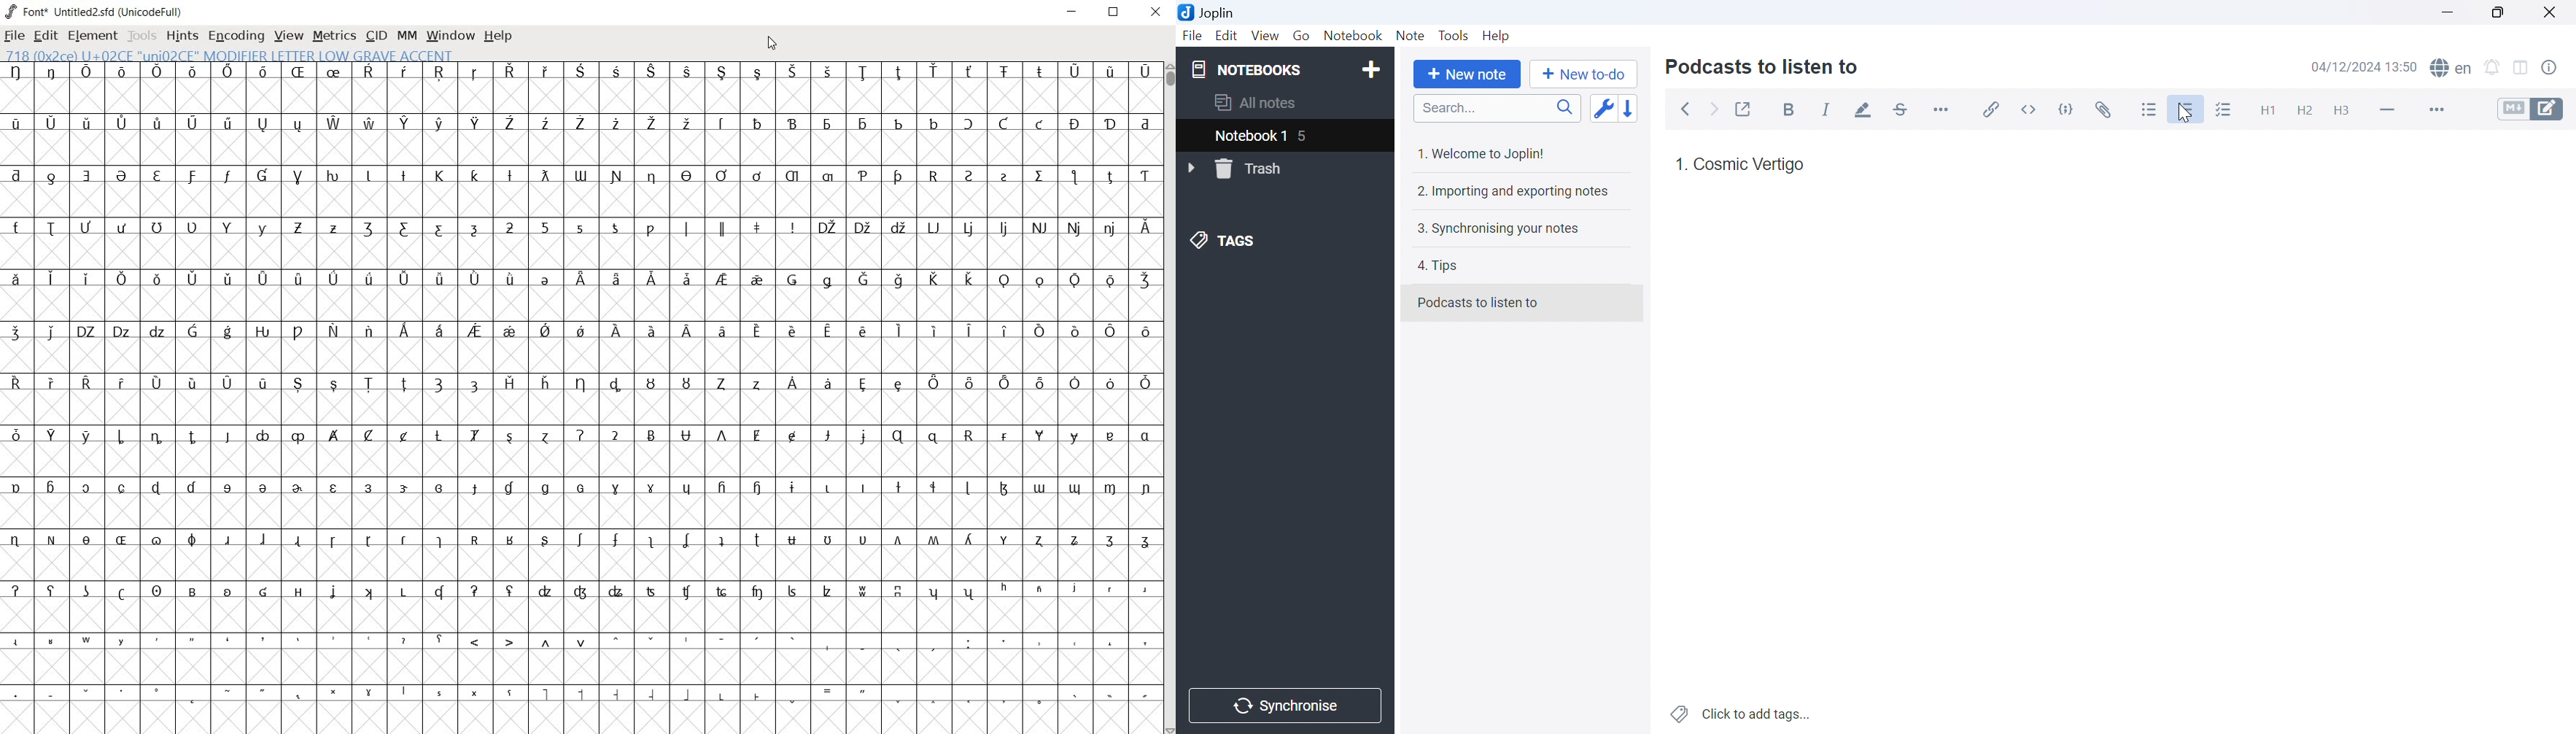  I want to click on 3. Synchronising your notes, so click(1498, 231).